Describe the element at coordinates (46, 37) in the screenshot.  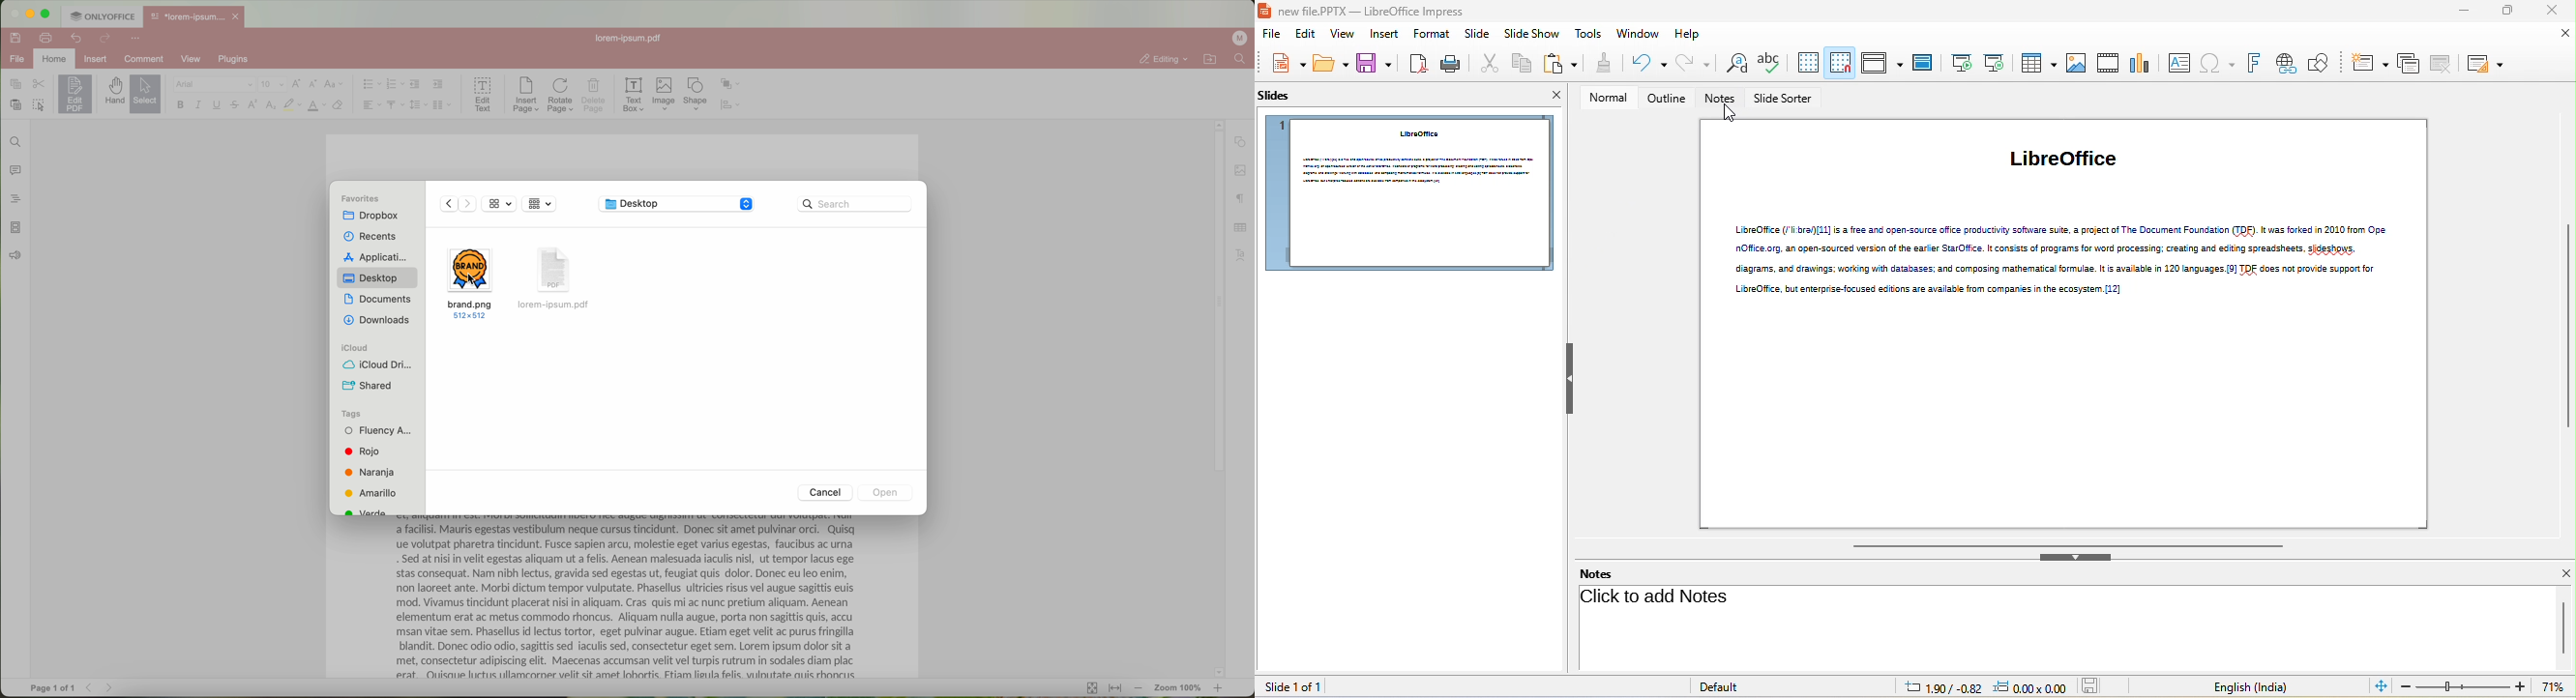
I see `print` at that location.